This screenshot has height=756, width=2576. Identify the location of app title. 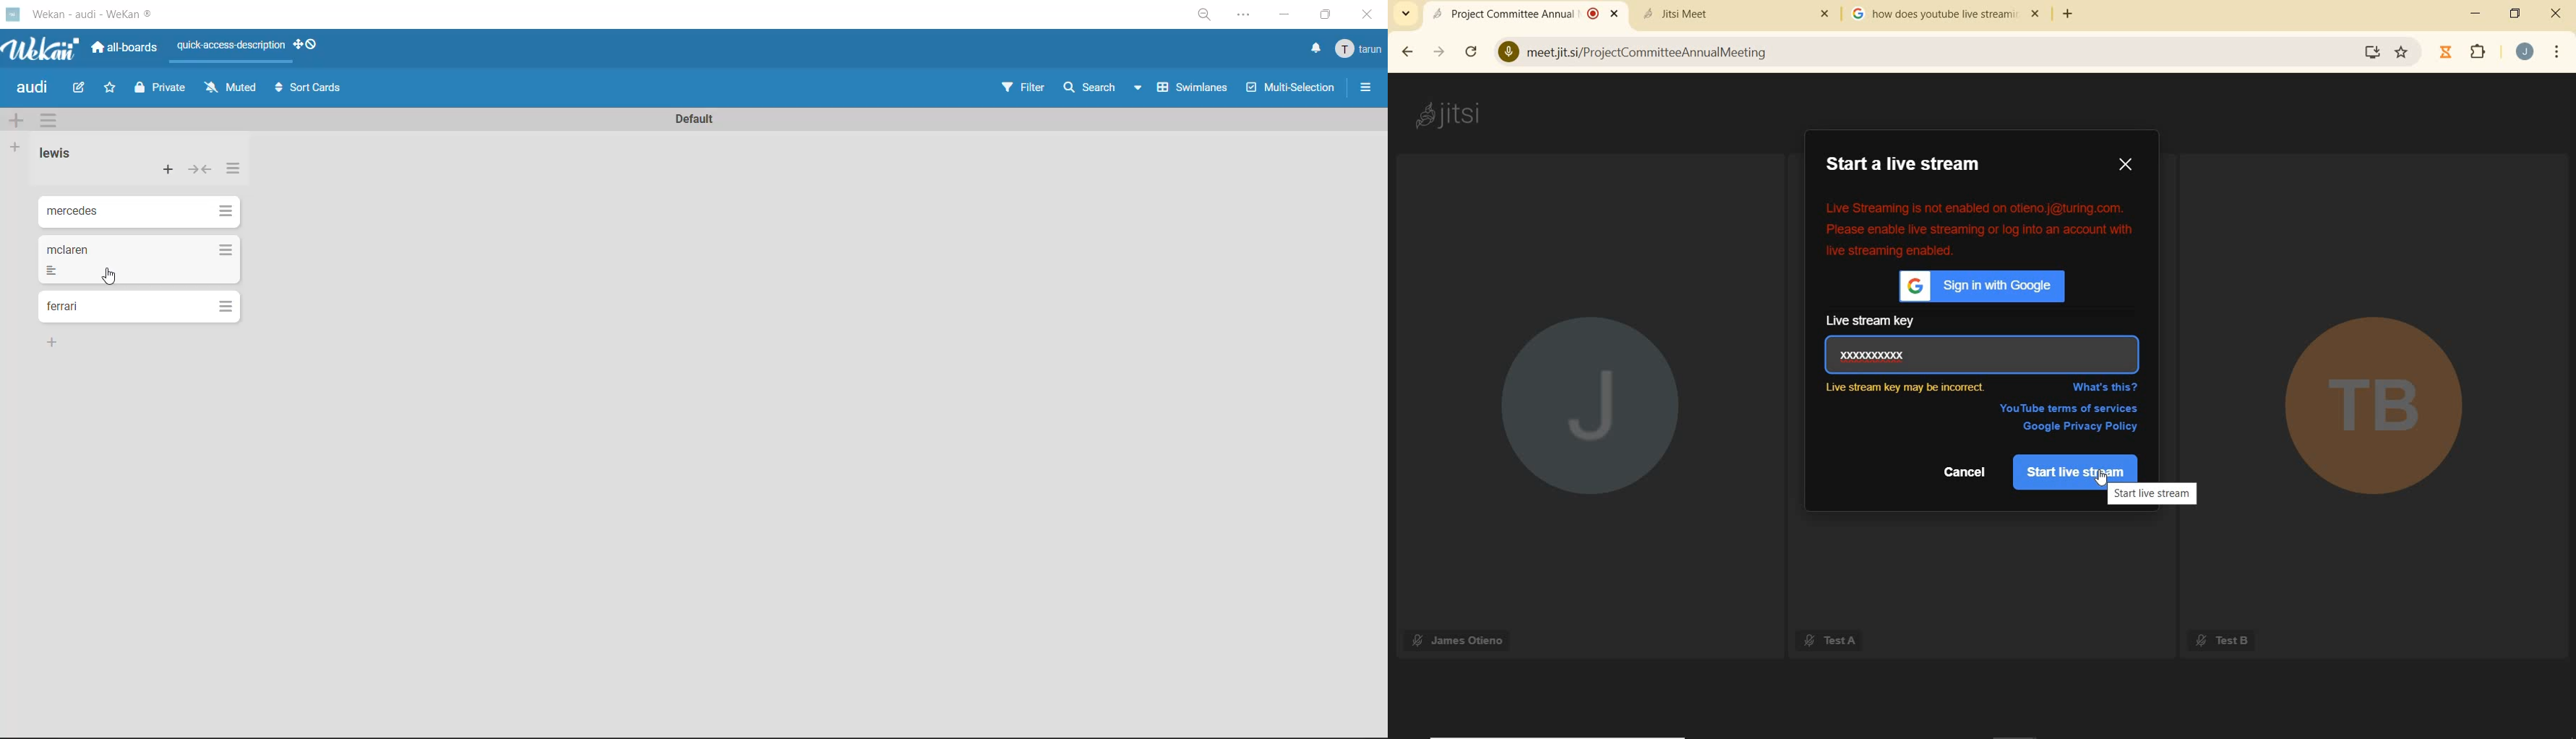
(83, 14).